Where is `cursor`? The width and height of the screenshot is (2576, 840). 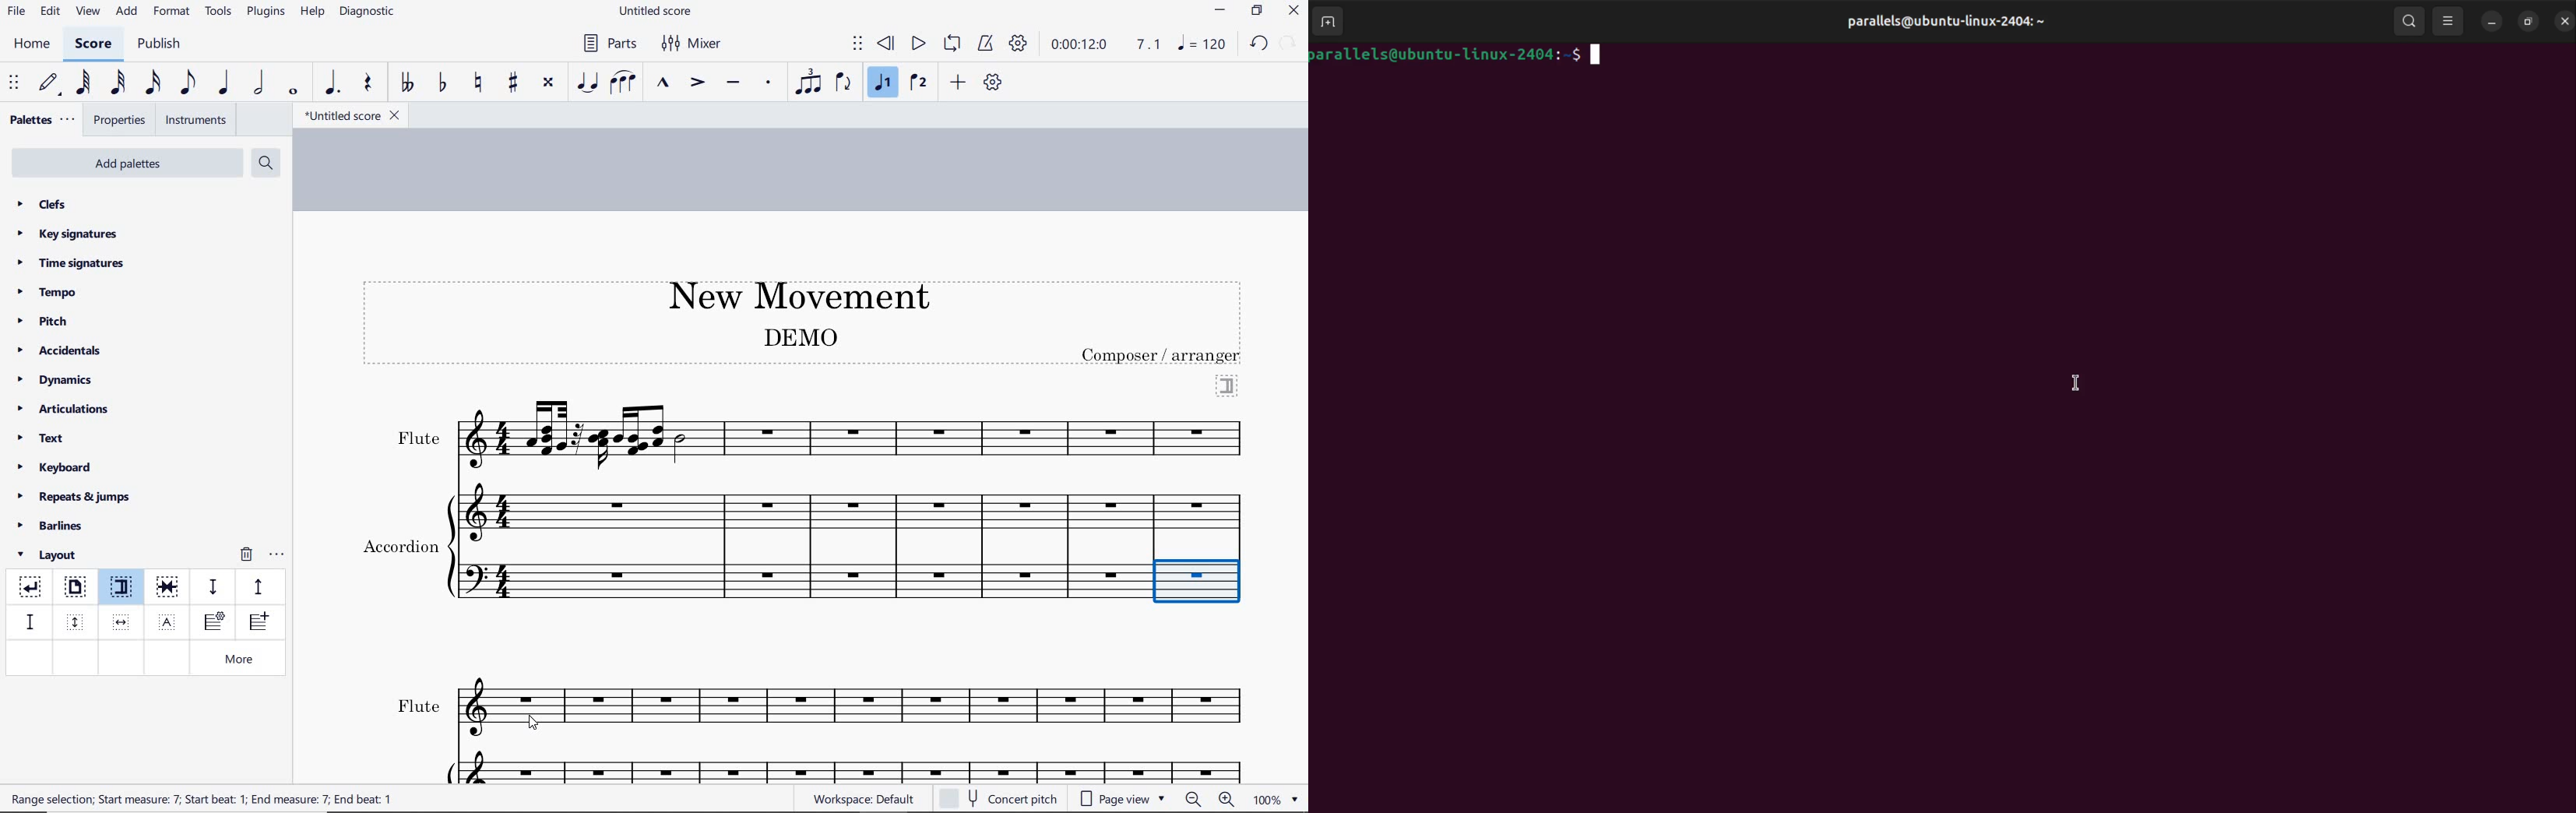 cursor is located at coordinates (537, 723).